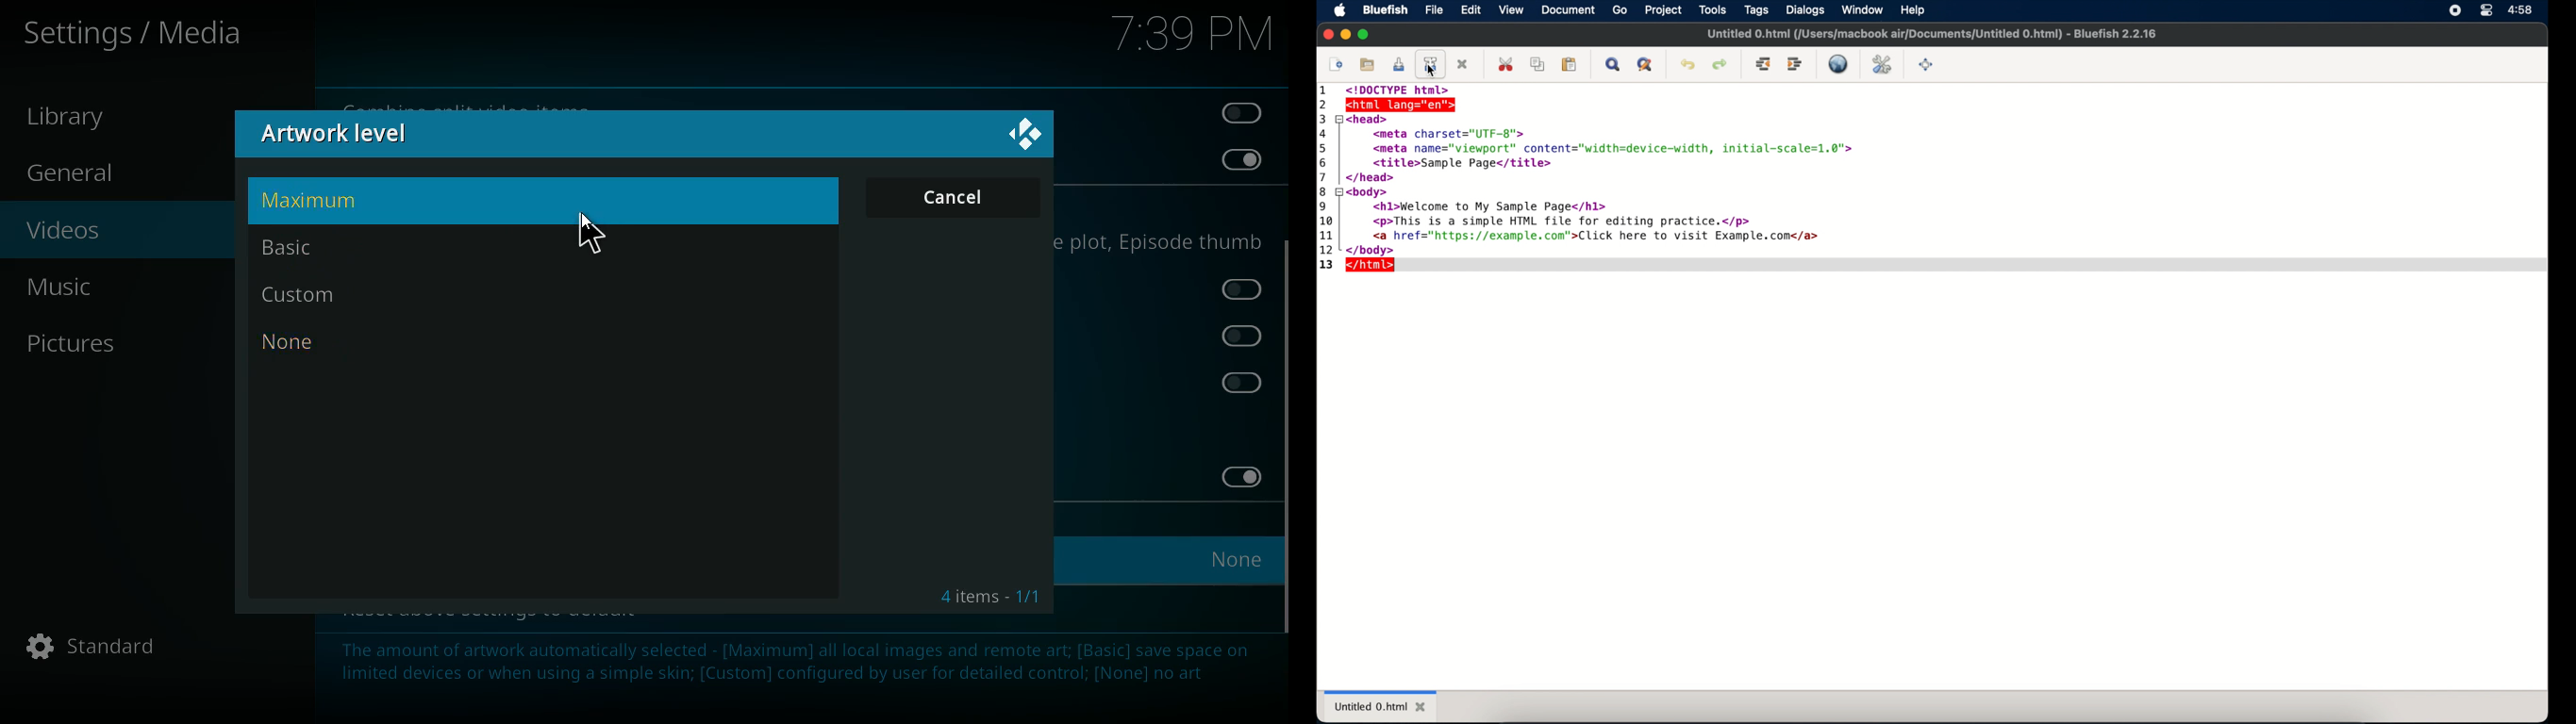  I want to click on screen recorder icon, so click(2455, 10).